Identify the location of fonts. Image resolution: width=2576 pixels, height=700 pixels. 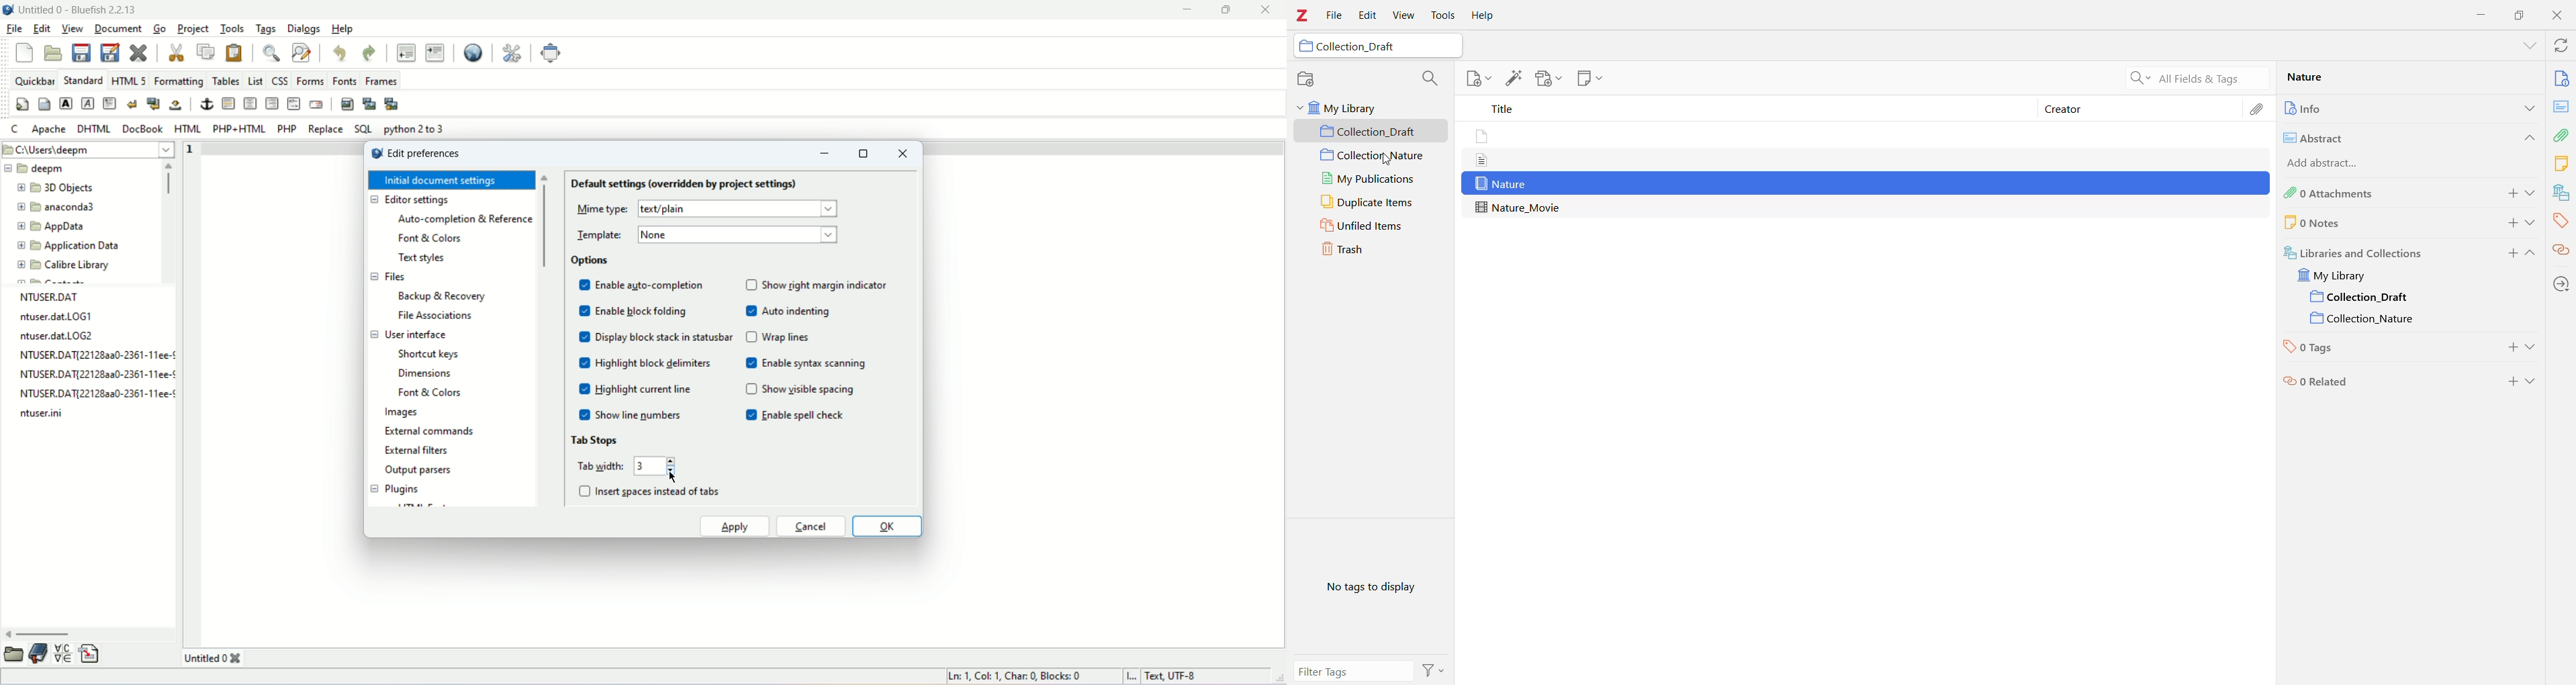
(345, 80).